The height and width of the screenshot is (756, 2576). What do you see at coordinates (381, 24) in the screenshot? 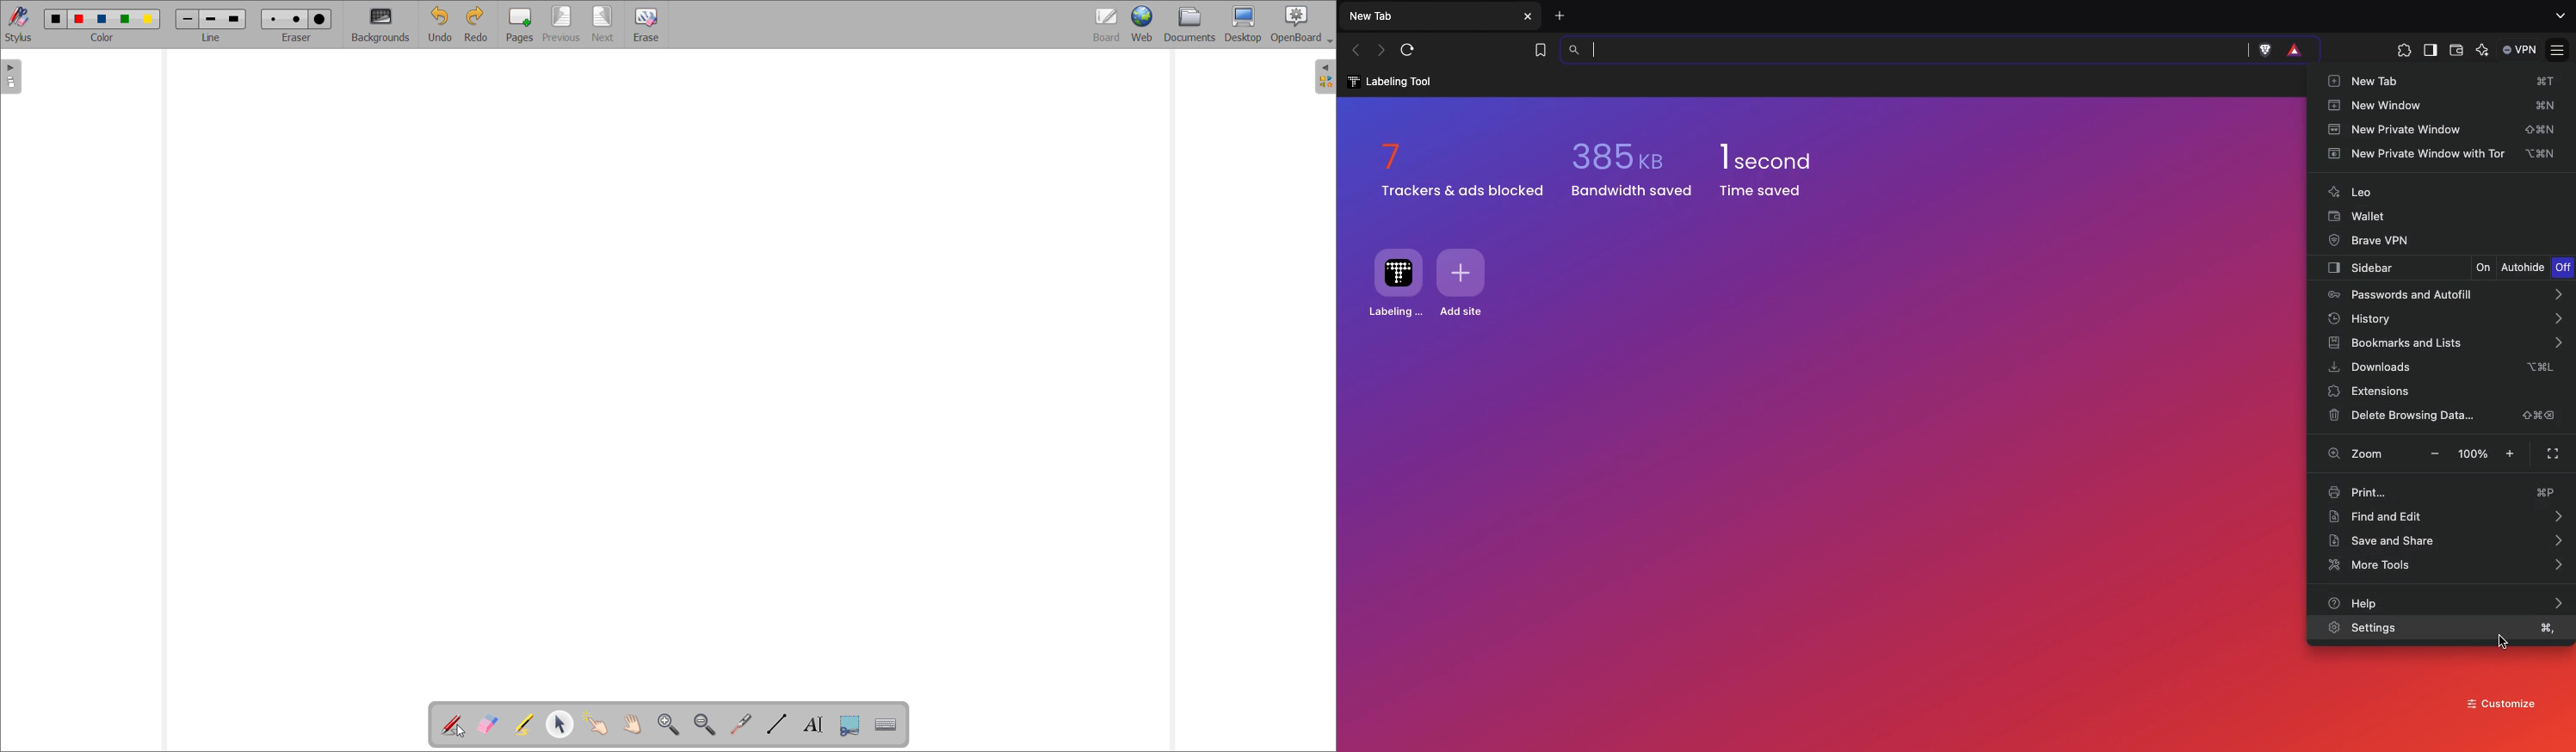
I see `backgrounds` at bounding box center [381, 24].